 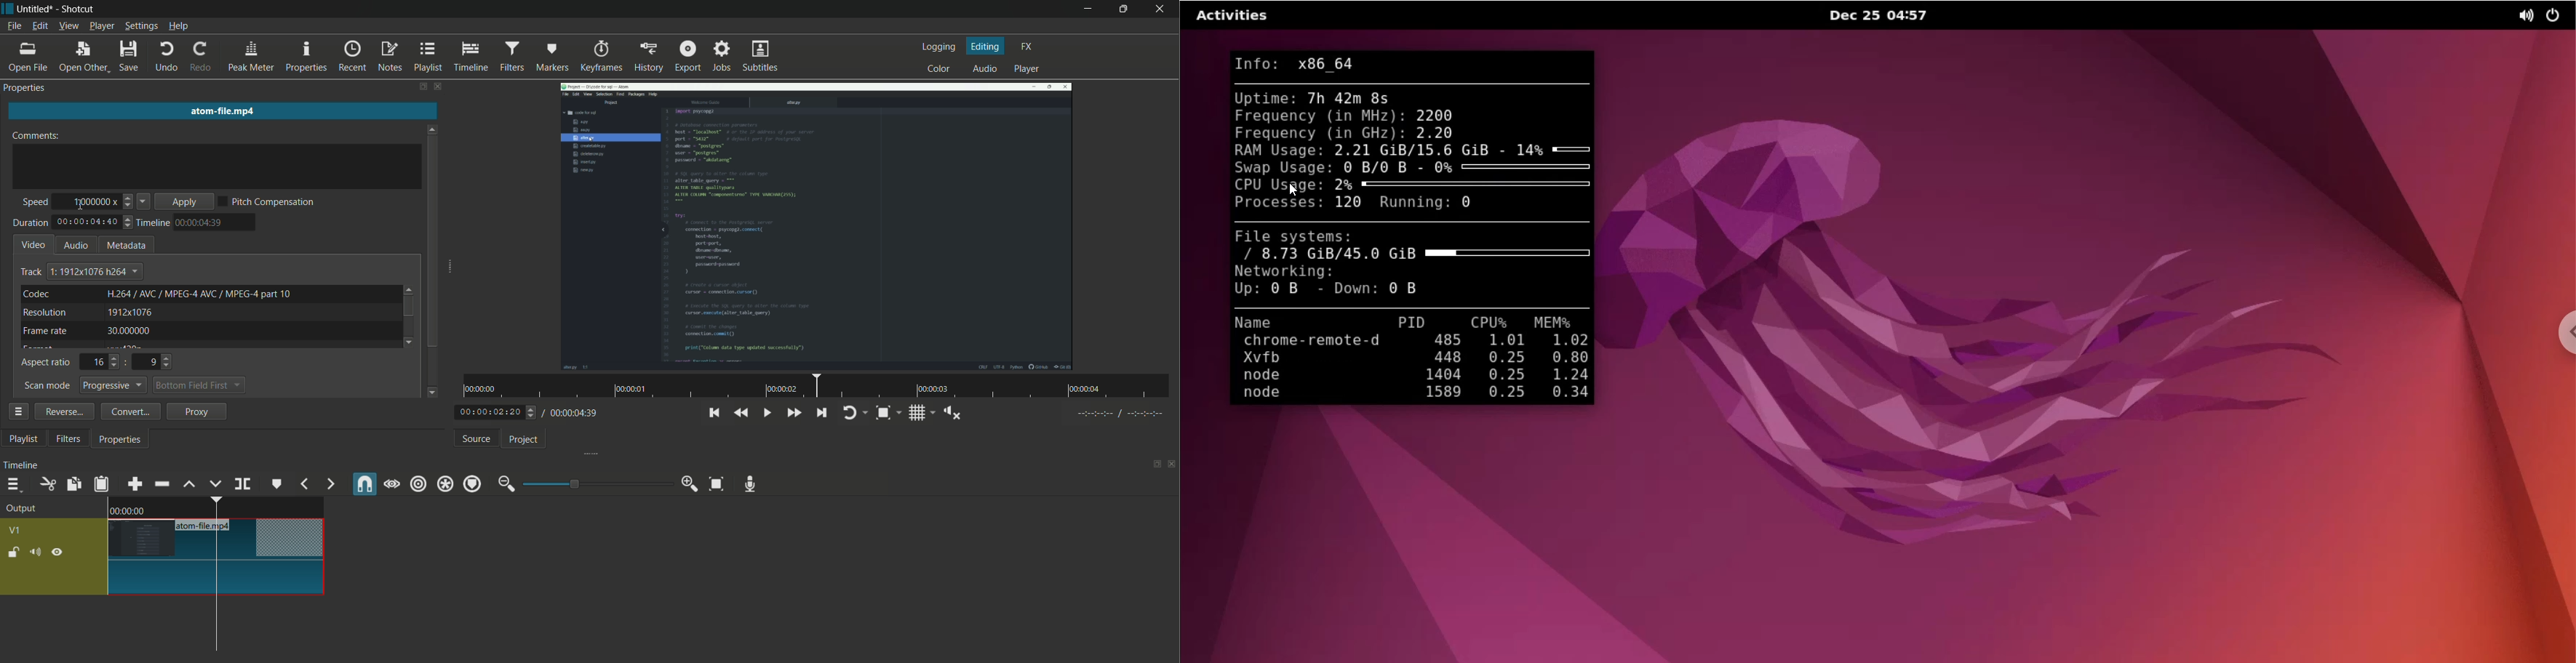 I want to click on ripple markers, so click(x=474, y=484).